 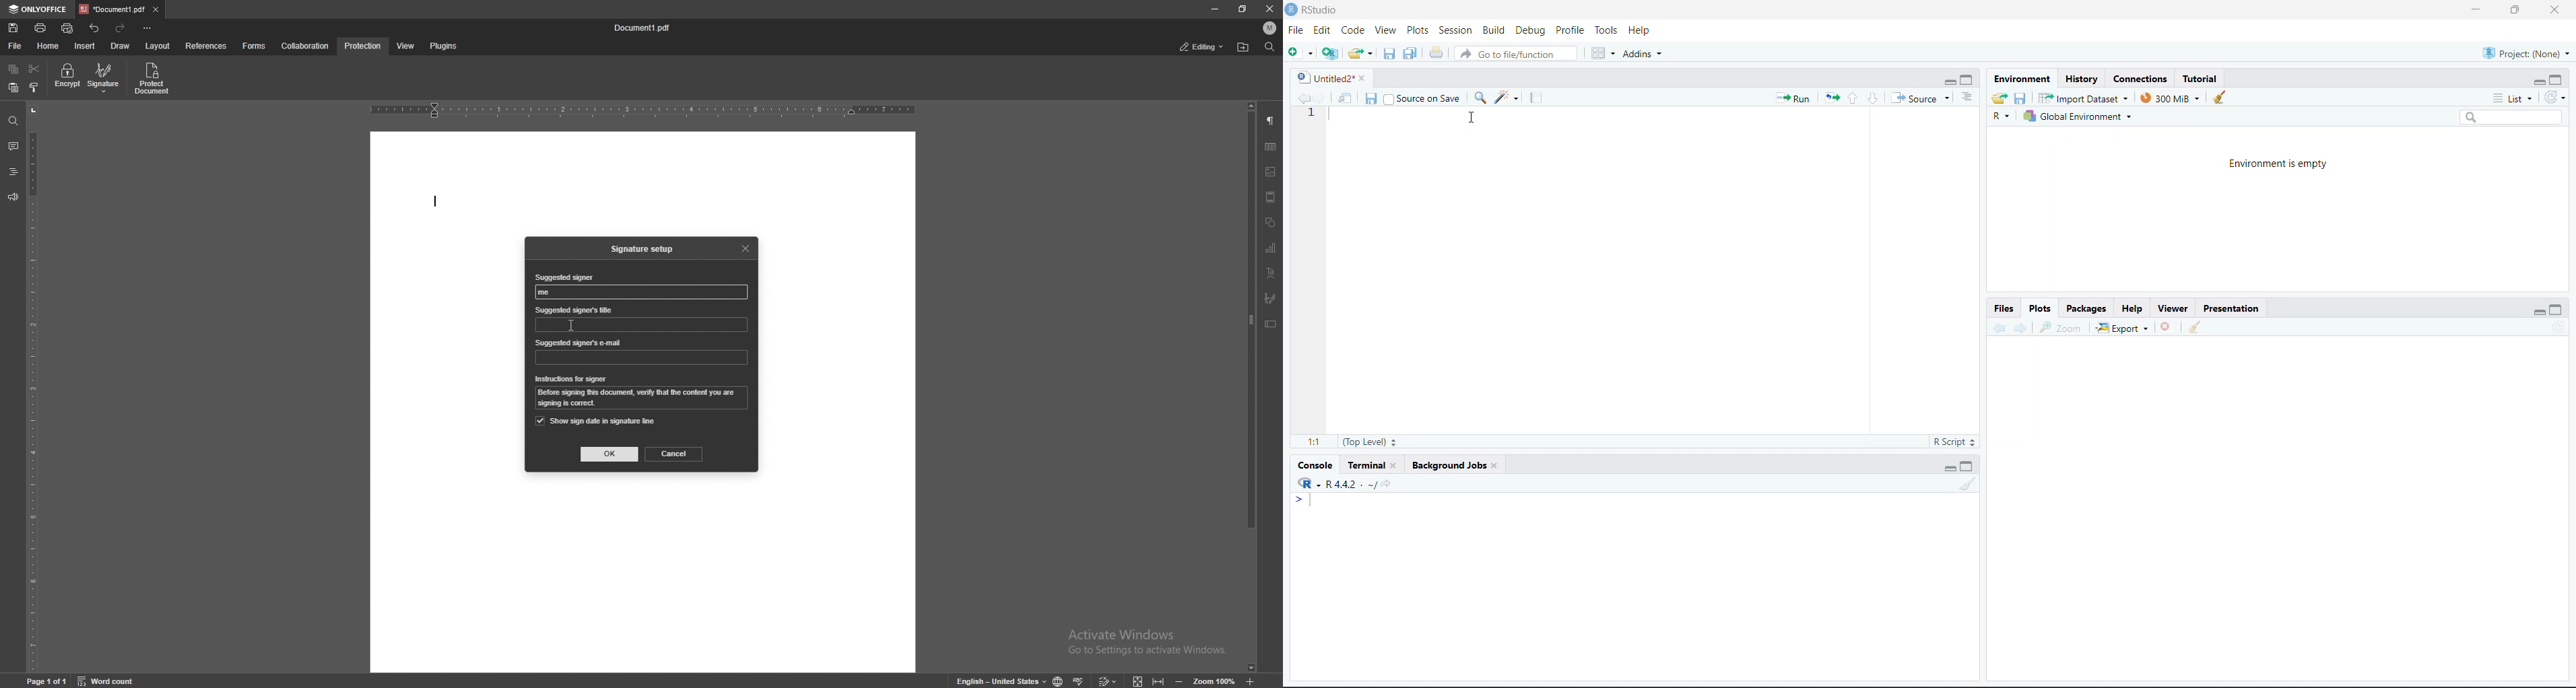 What do you see at coordinates (571, 379) in the screenshot?
I see `instrauctions for signer` at bounding box center [571, 379].